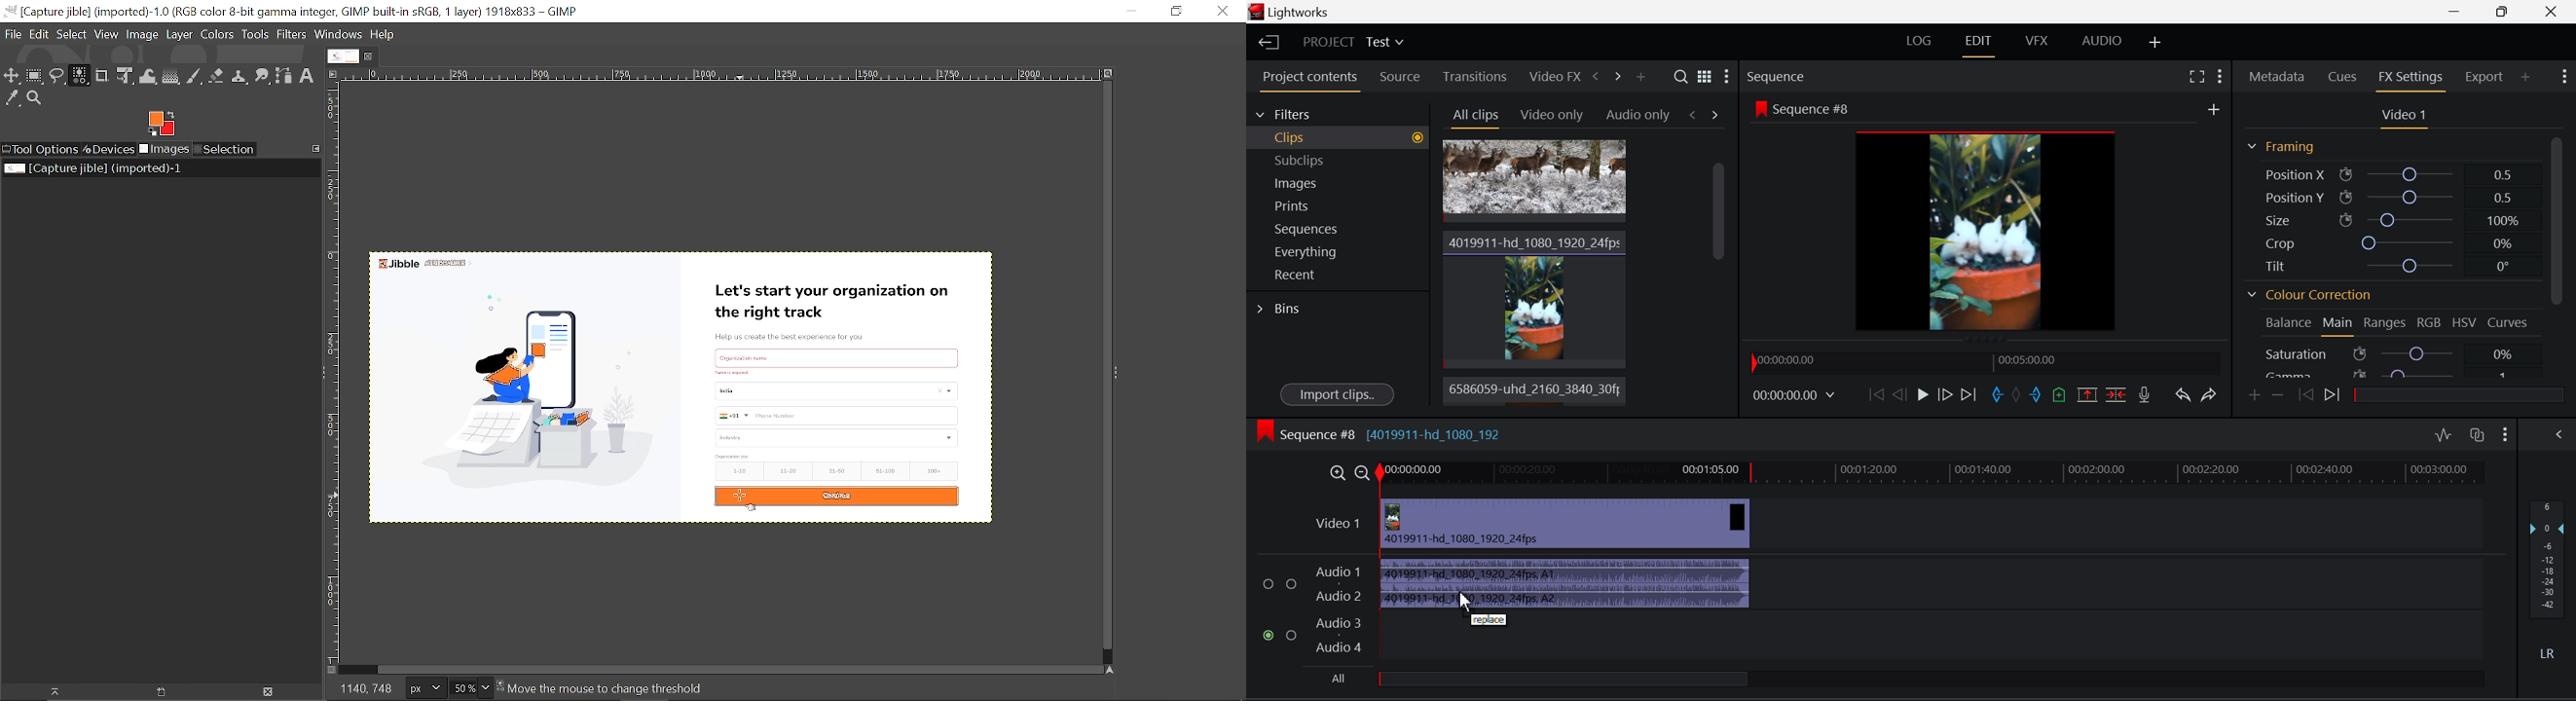 This screenshot has width=2576, height=728. I want to click on Redo, so click(2211, 395).